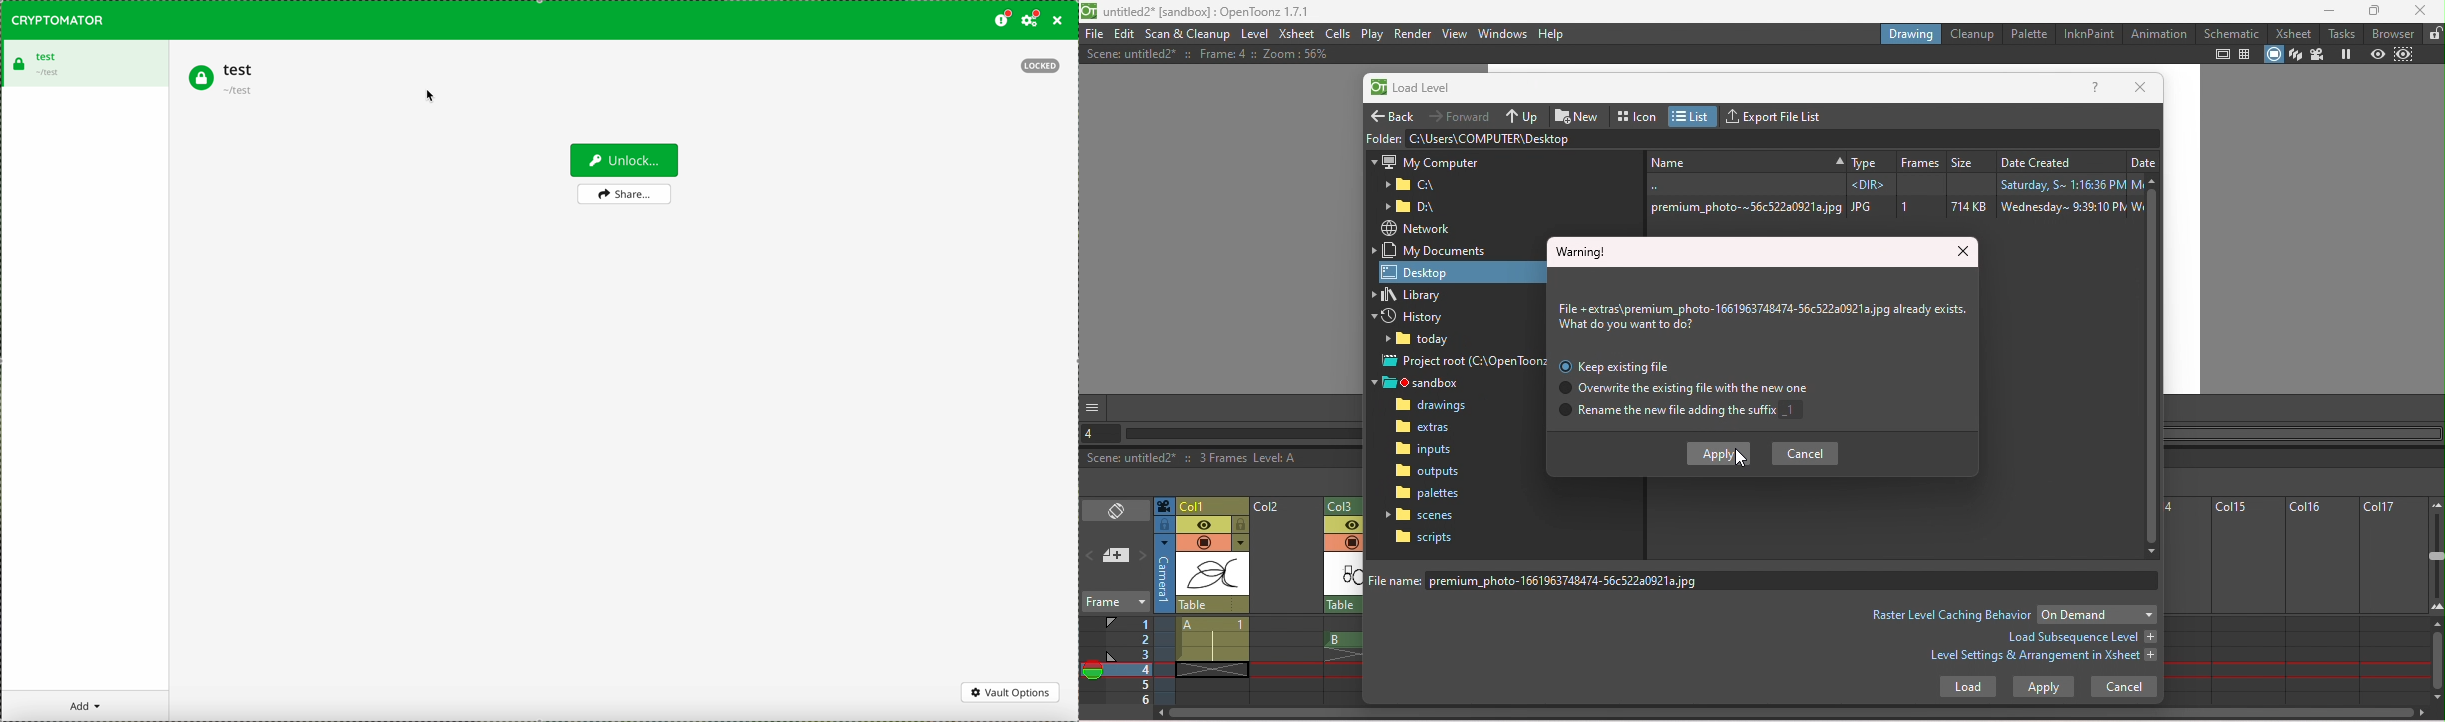 The height and width of the screenshot is (728, 2464). I want to click on Inputs, so click(1427, 451).